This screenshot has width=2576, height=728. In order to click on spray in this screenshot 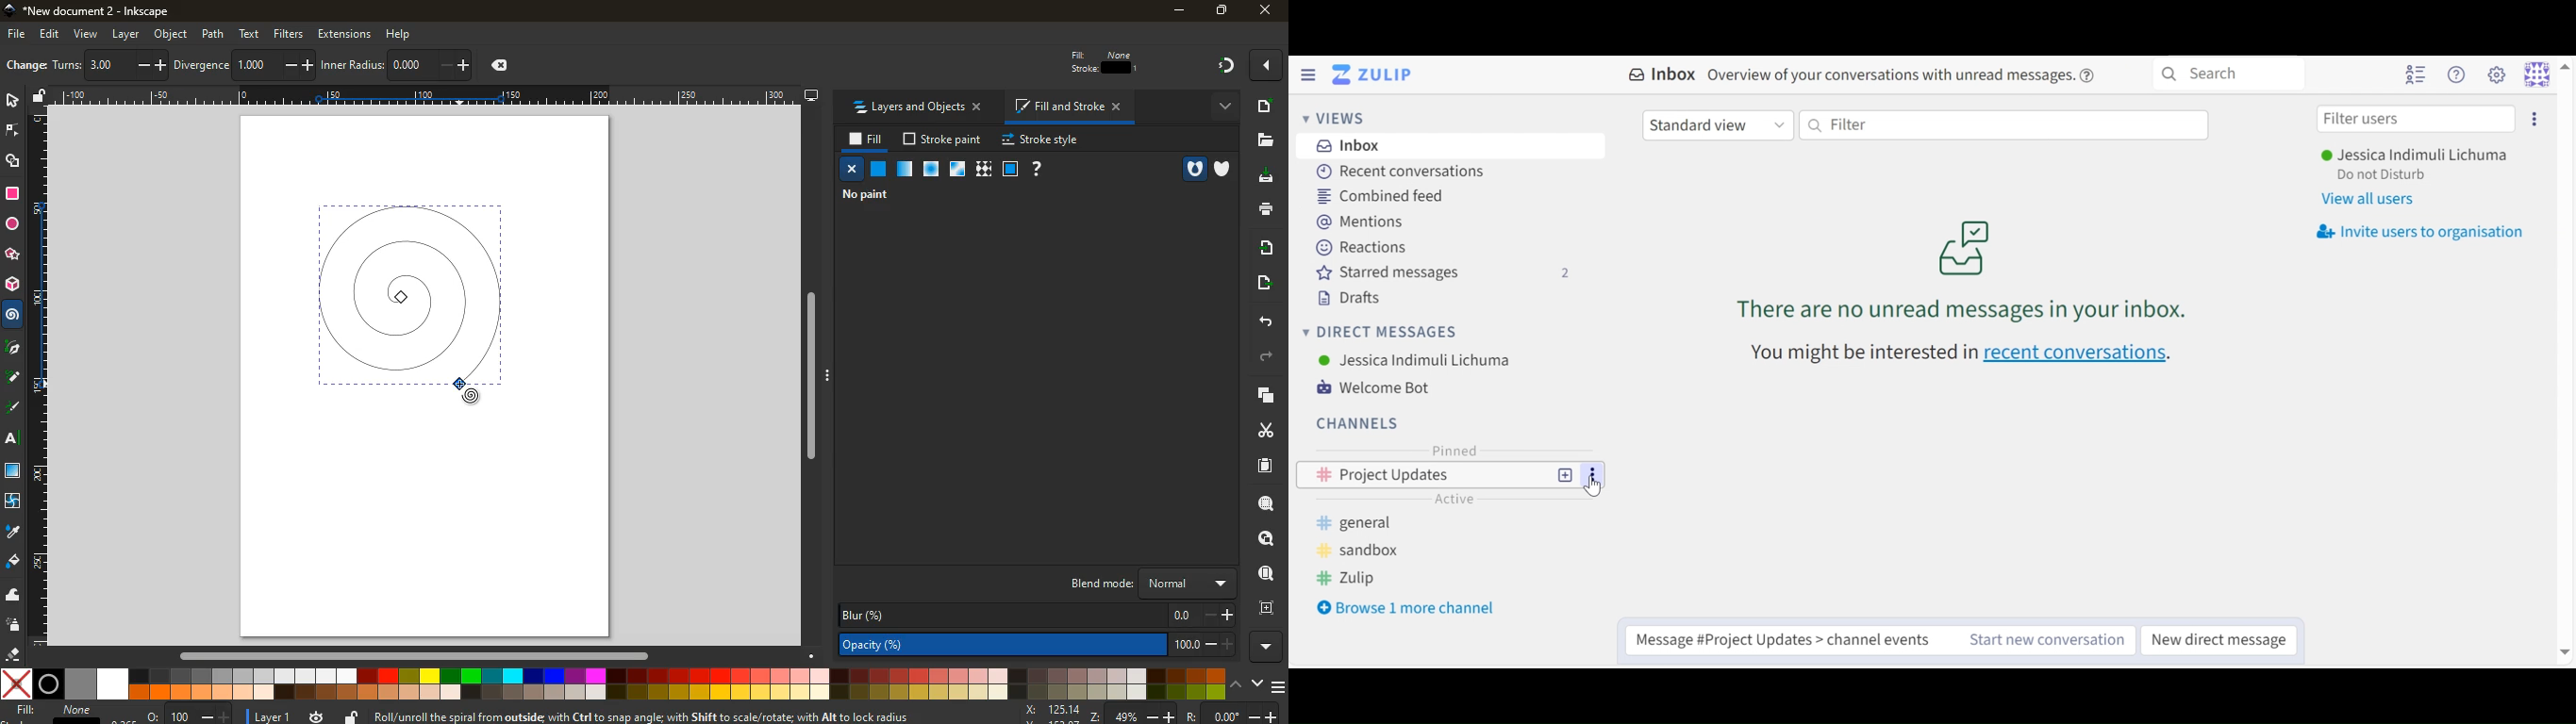, I will do `click(12, 627)`.